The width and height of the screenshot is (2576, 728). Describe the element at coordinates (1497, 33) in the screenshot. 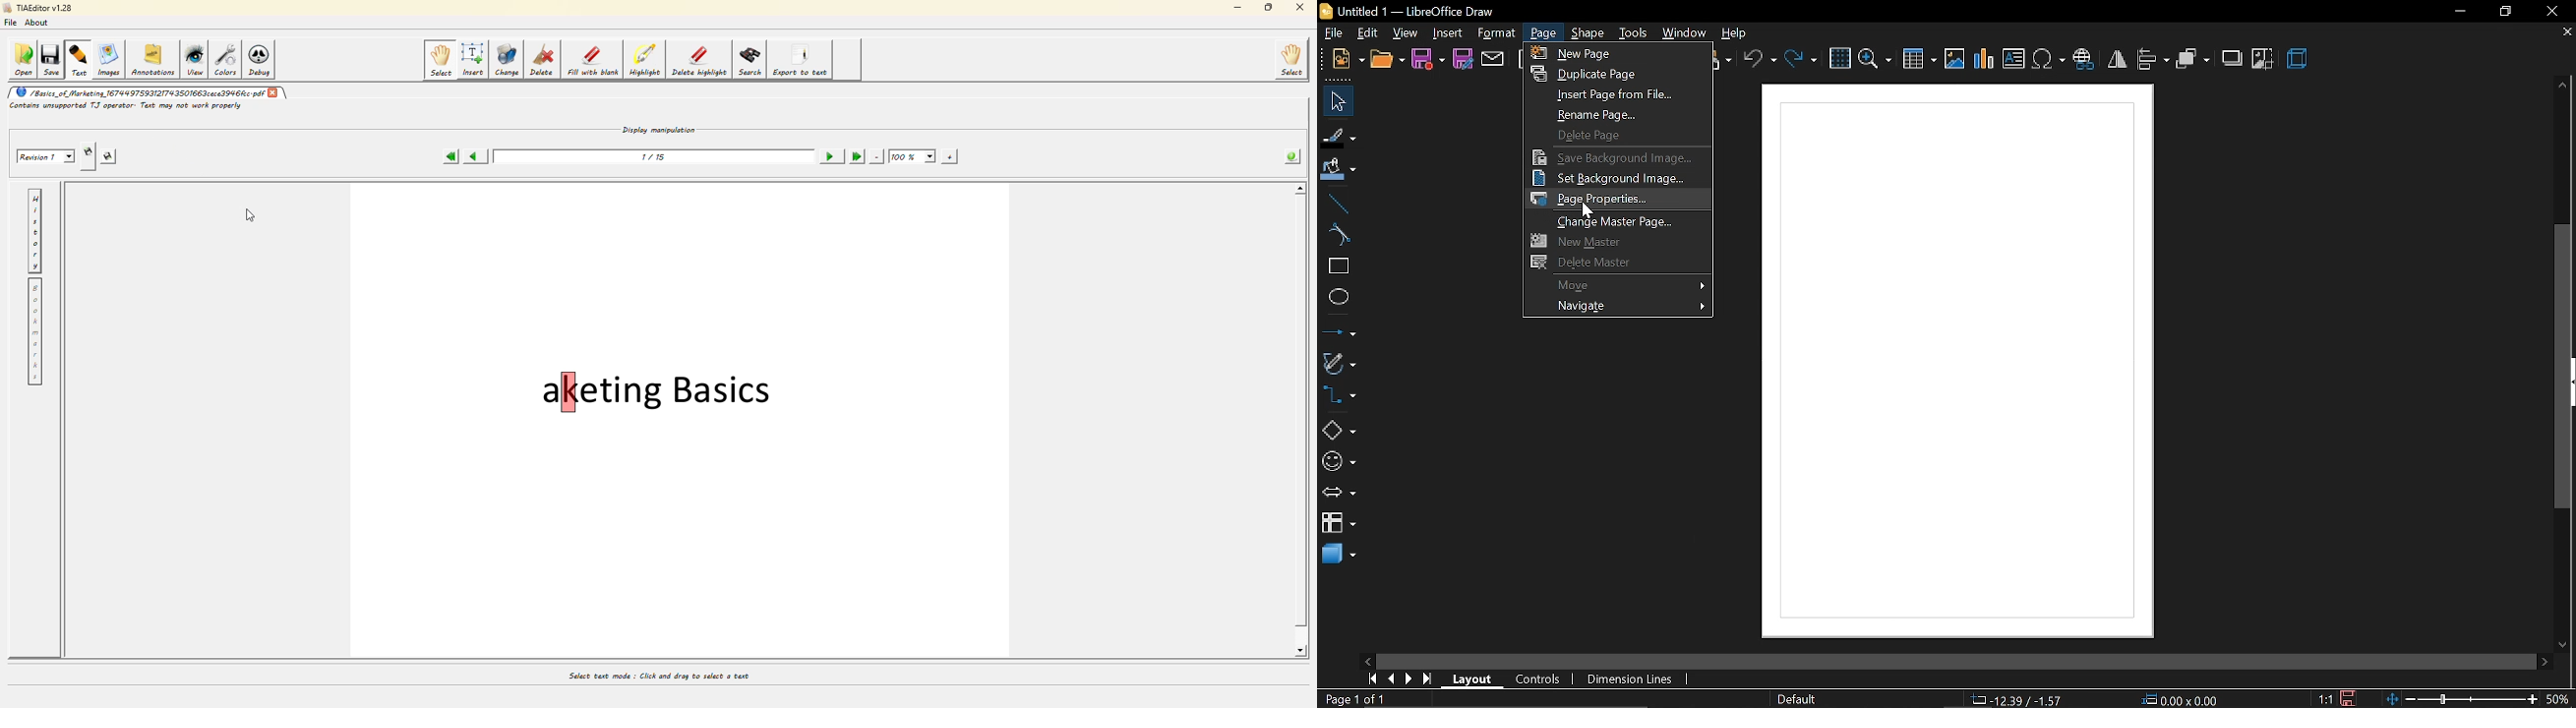

I see `format` at that location.